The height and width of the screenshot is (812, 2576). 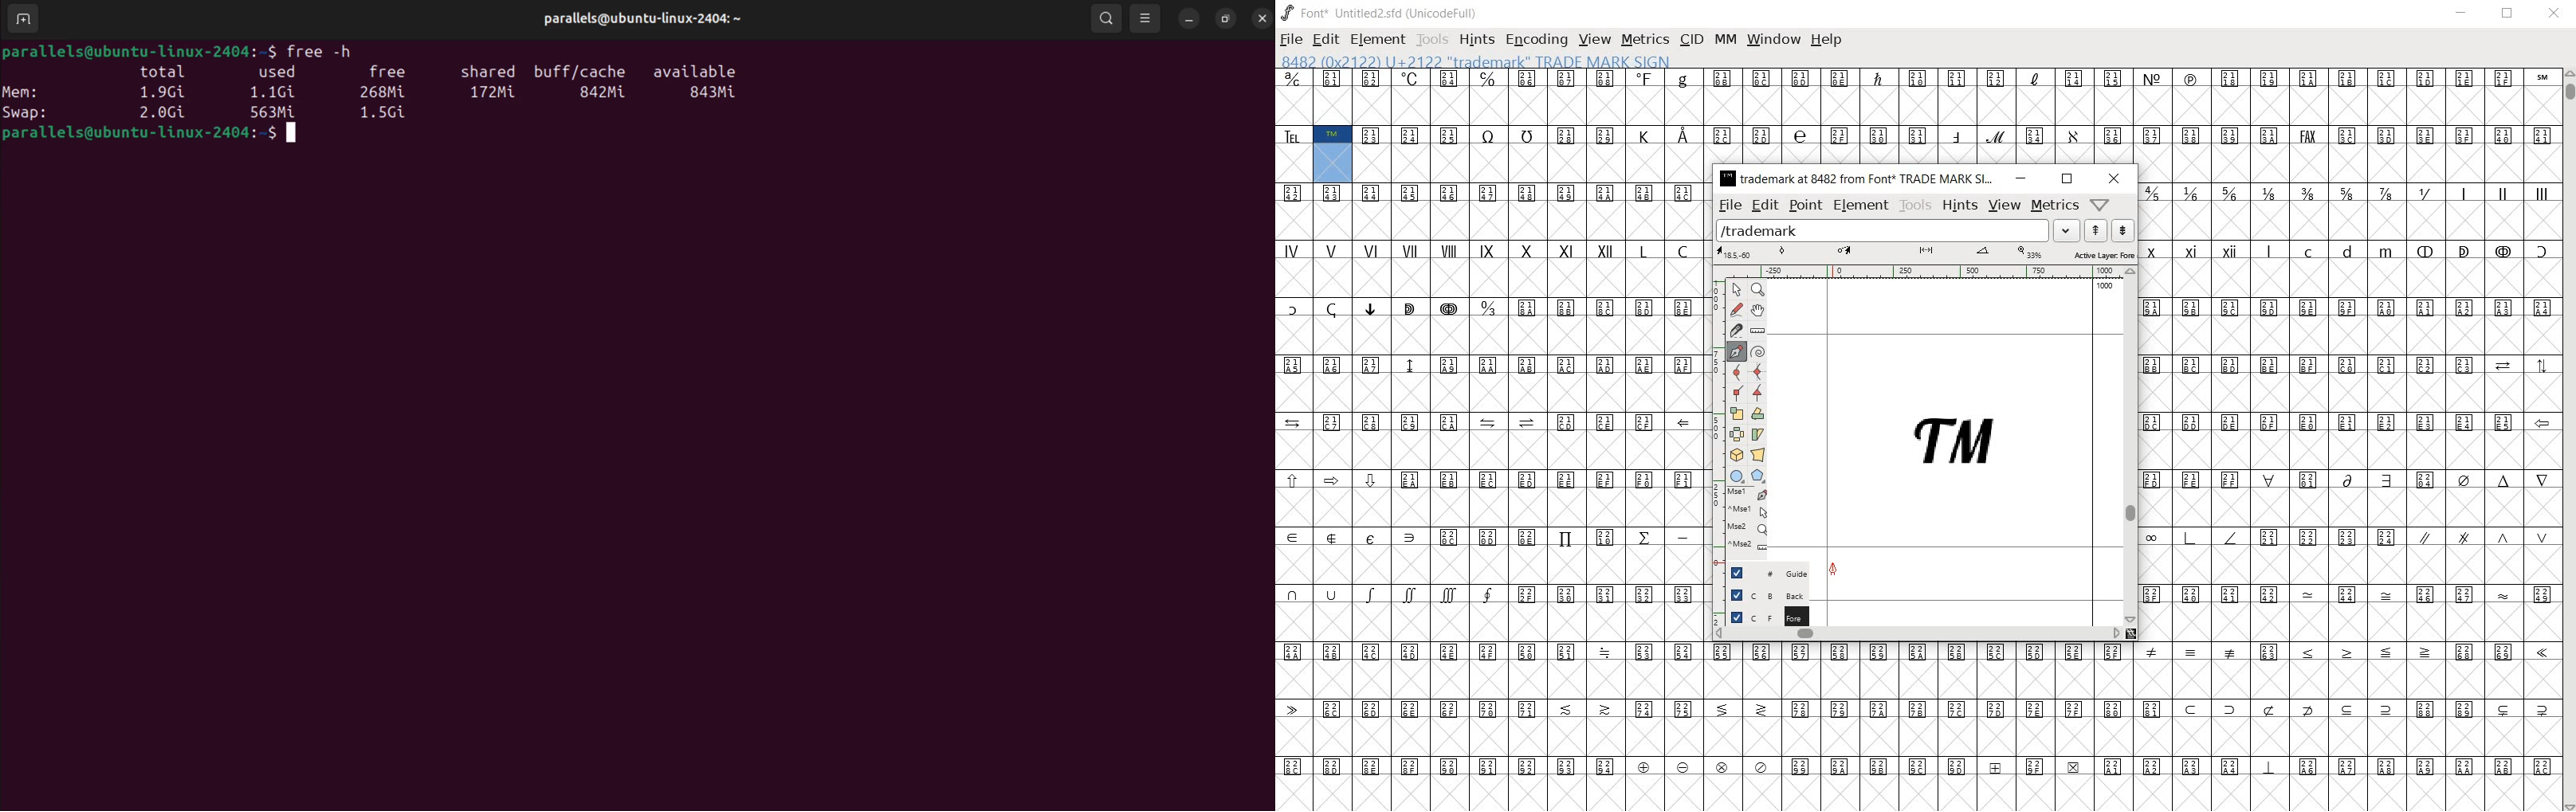 I want to click on 1000, so click(x=2102, y=288).